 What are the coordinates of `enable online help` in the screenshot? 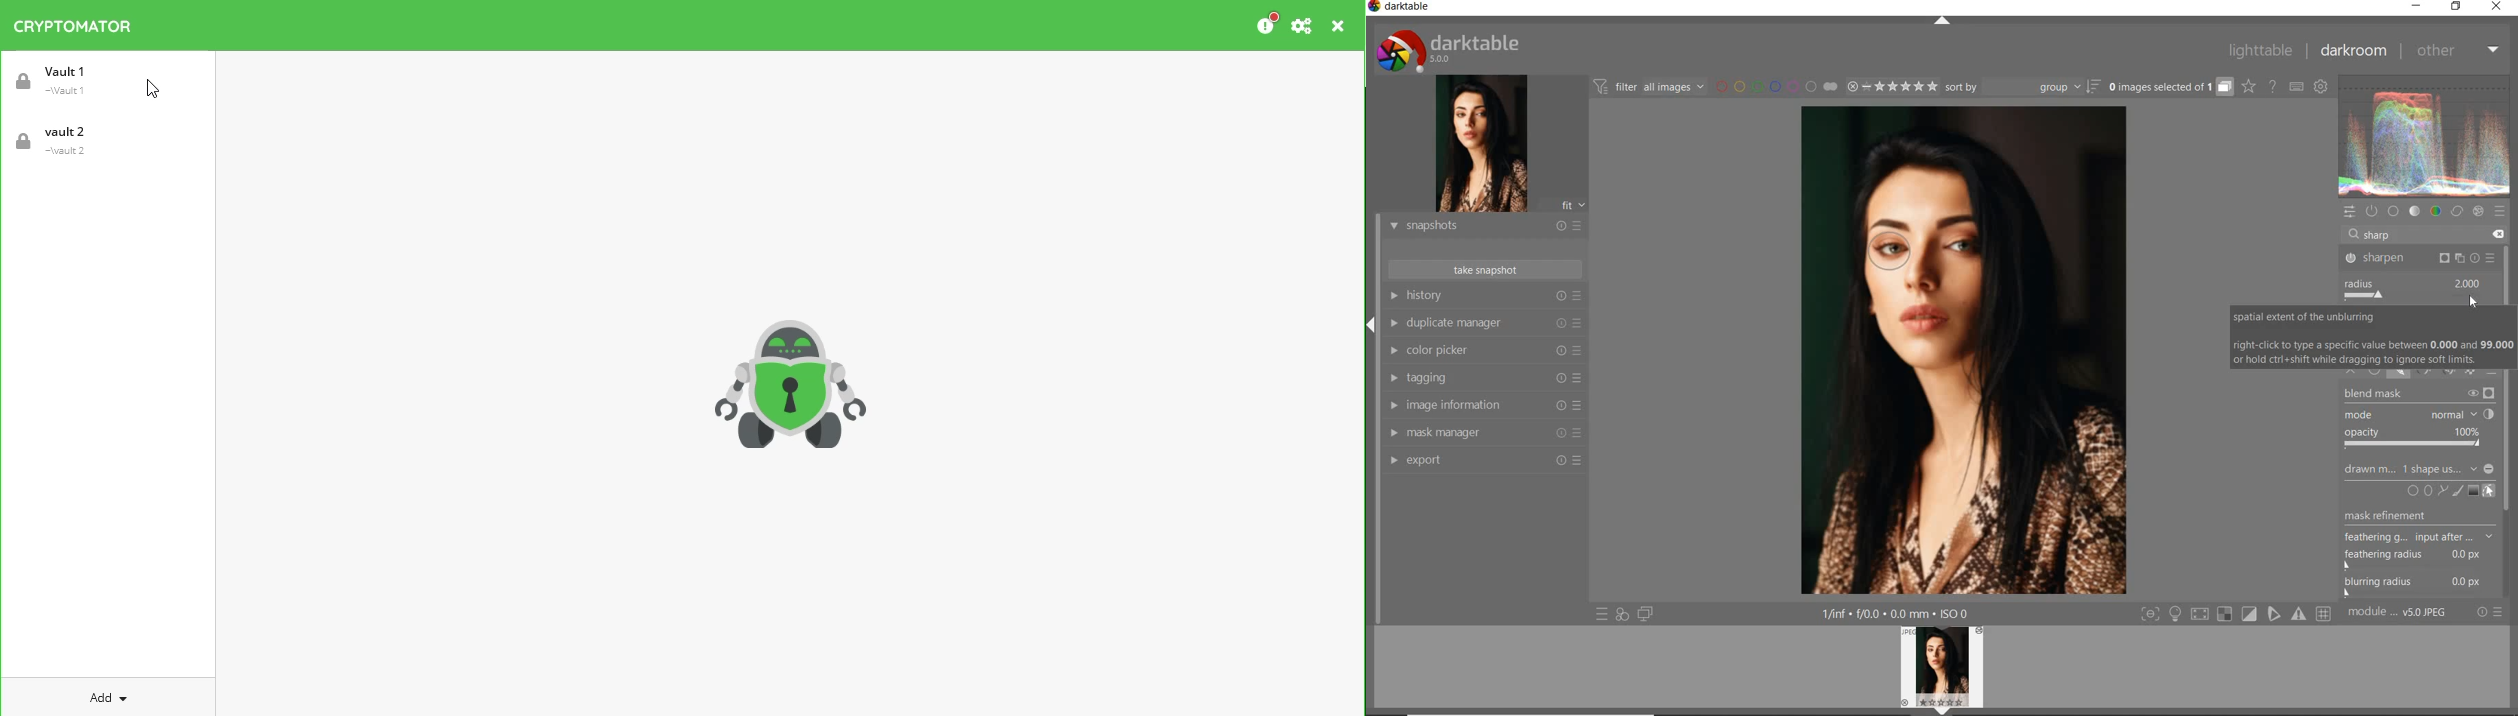 It's located at (2273, 88).